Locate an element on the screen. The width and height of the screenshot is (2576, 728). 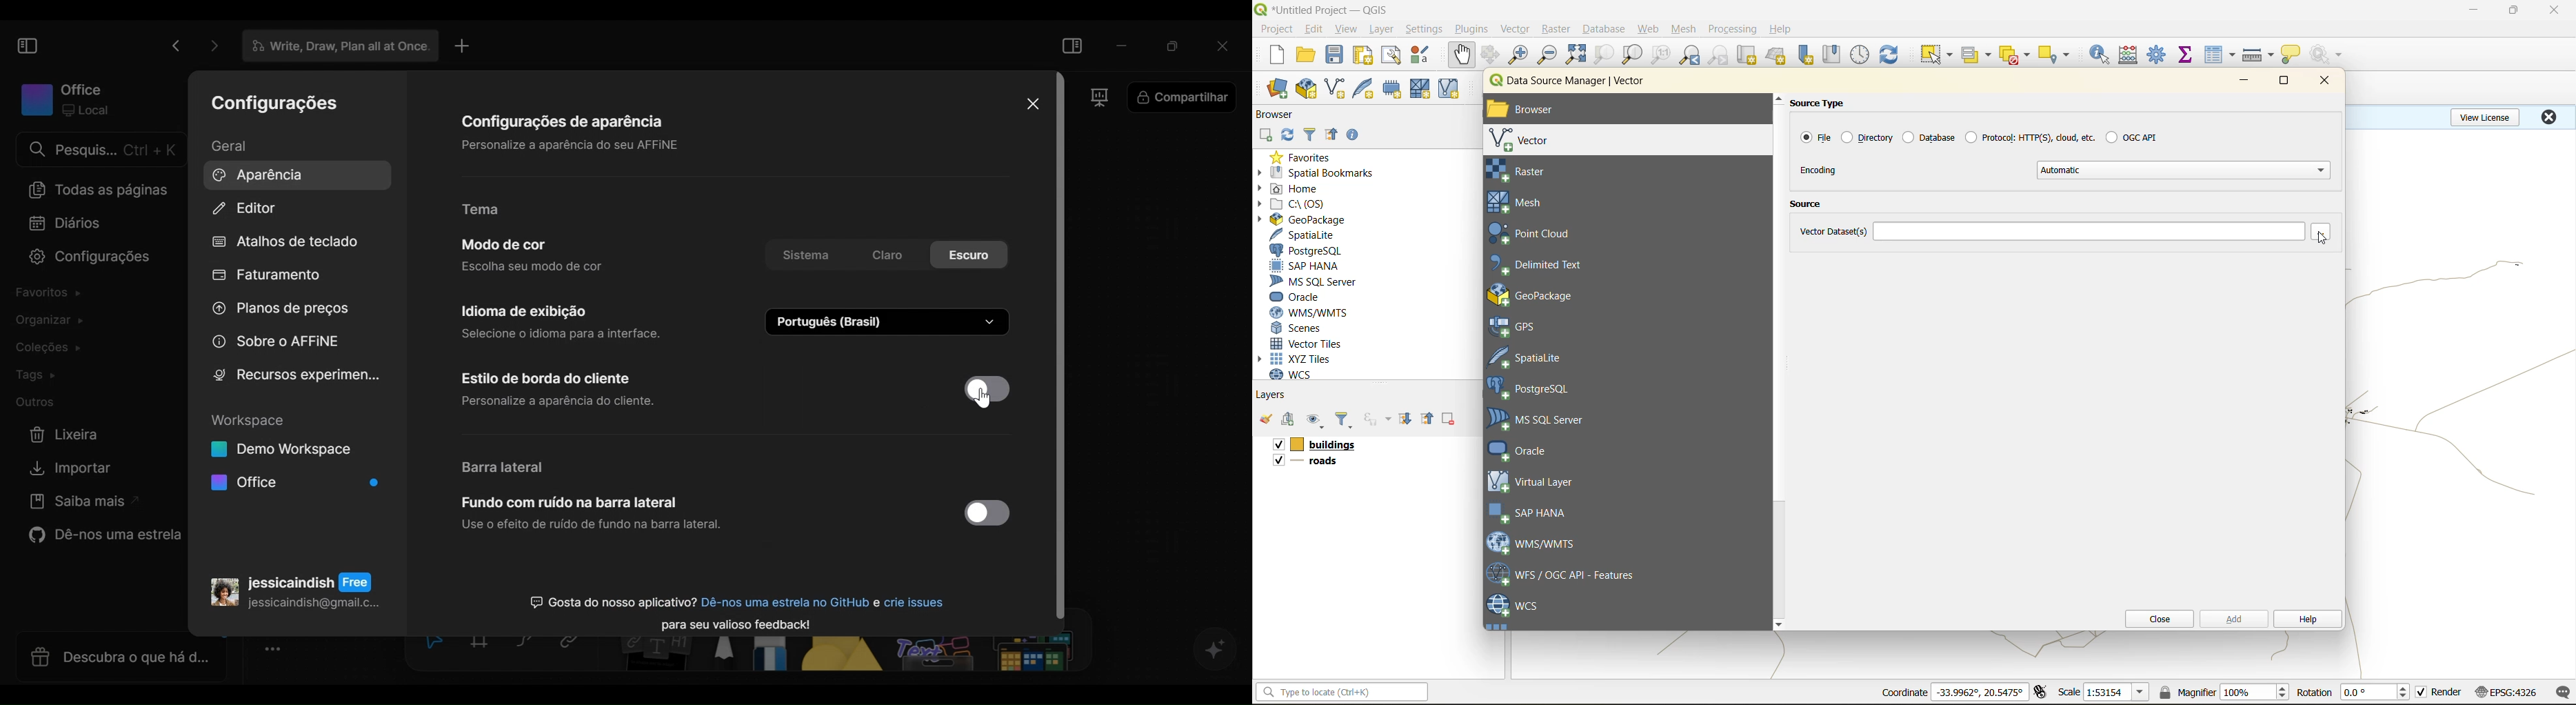
postgresql is located at coordinates (1306, 251).